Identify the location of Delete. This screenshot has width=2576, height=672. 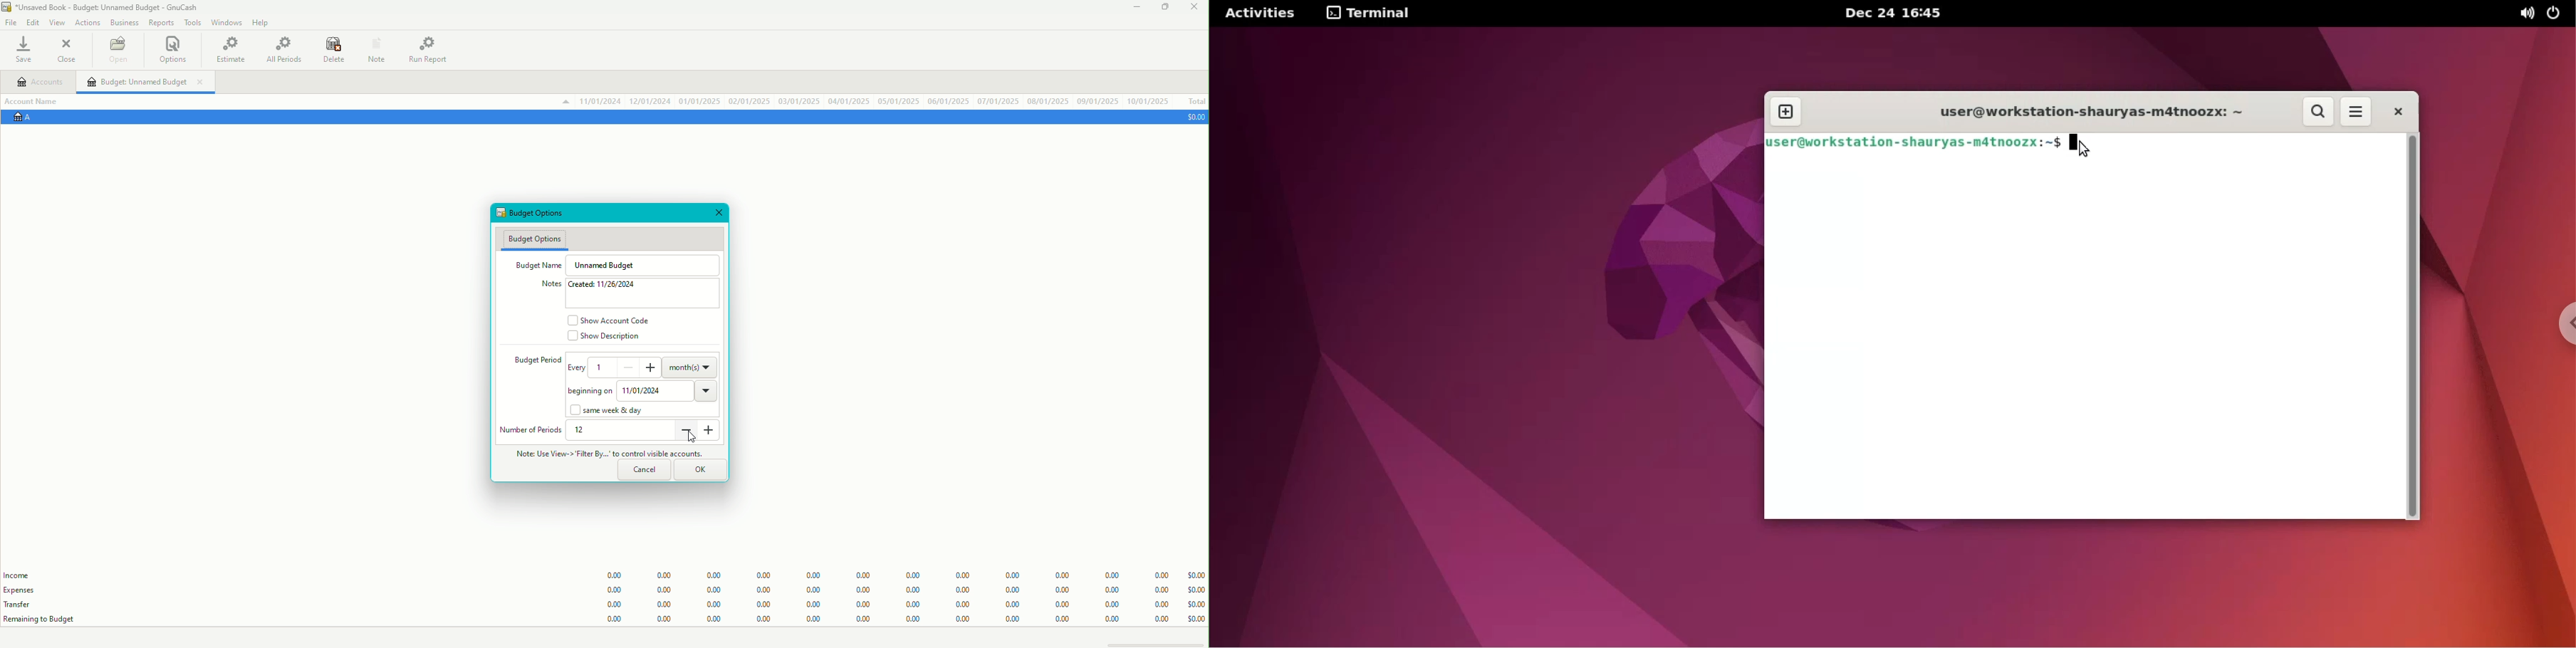
(334, 51).